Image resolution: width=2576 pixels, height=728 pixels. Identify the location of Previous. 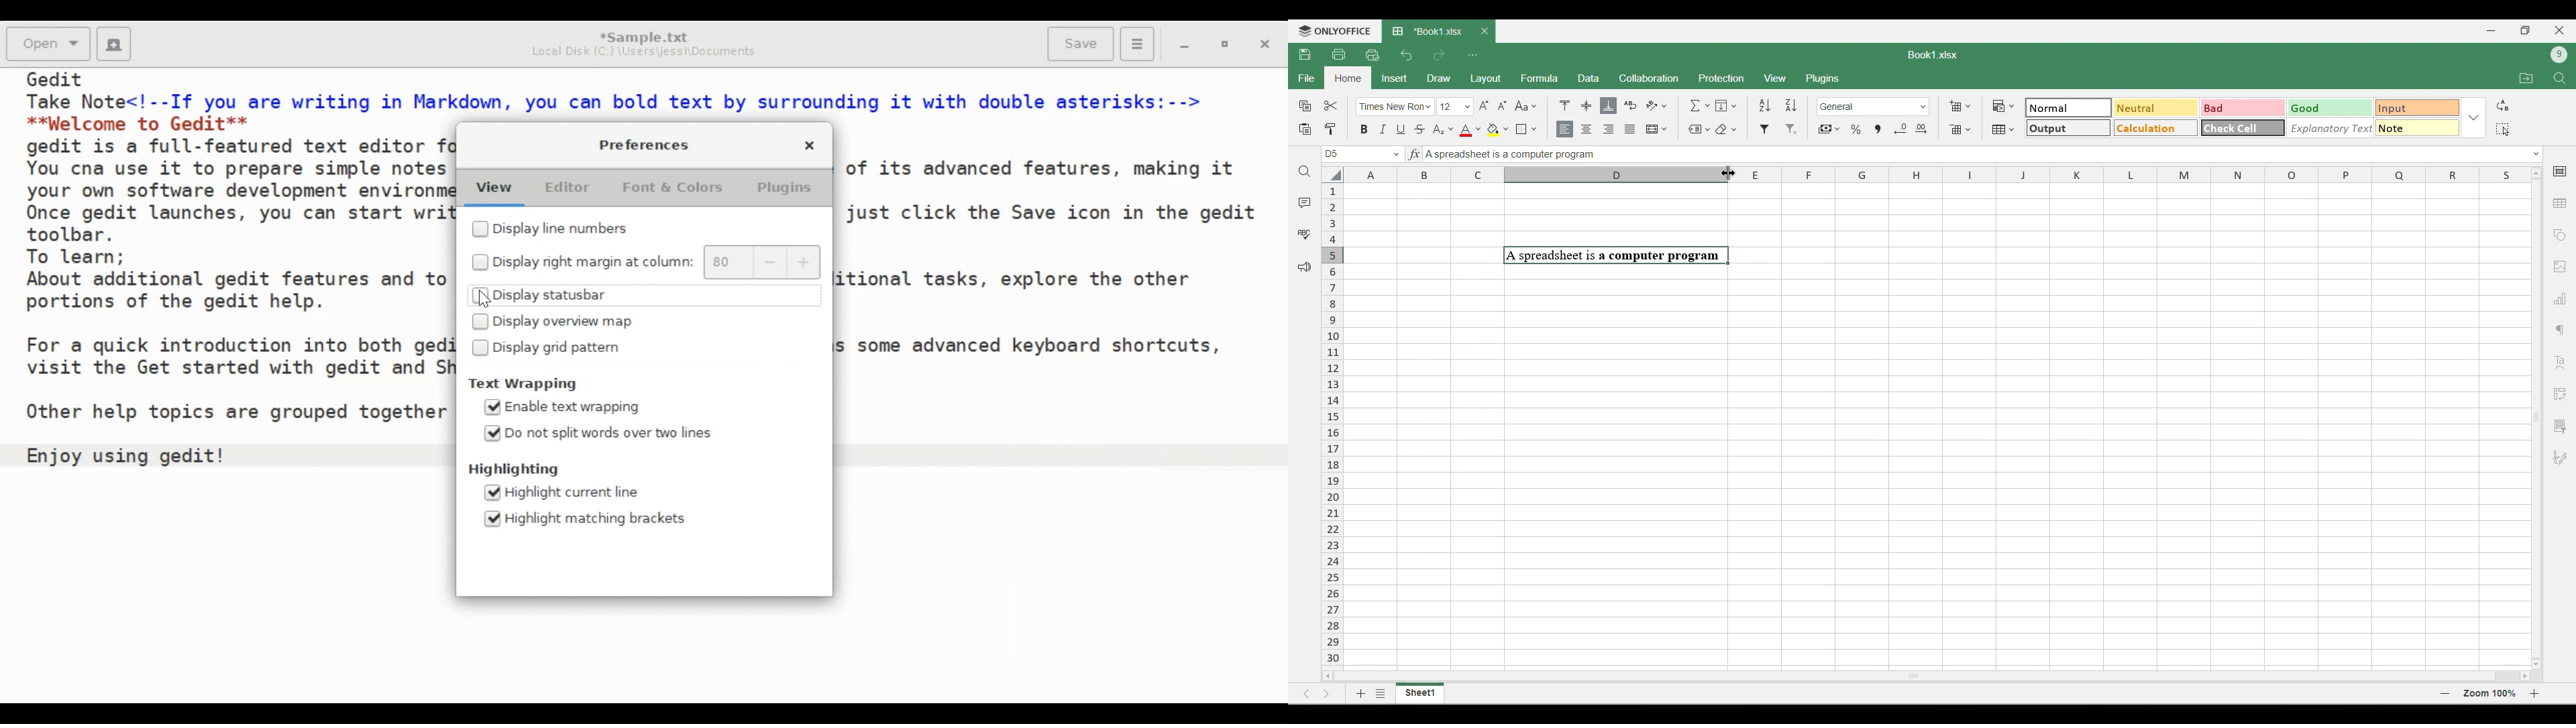
(1306, 694).